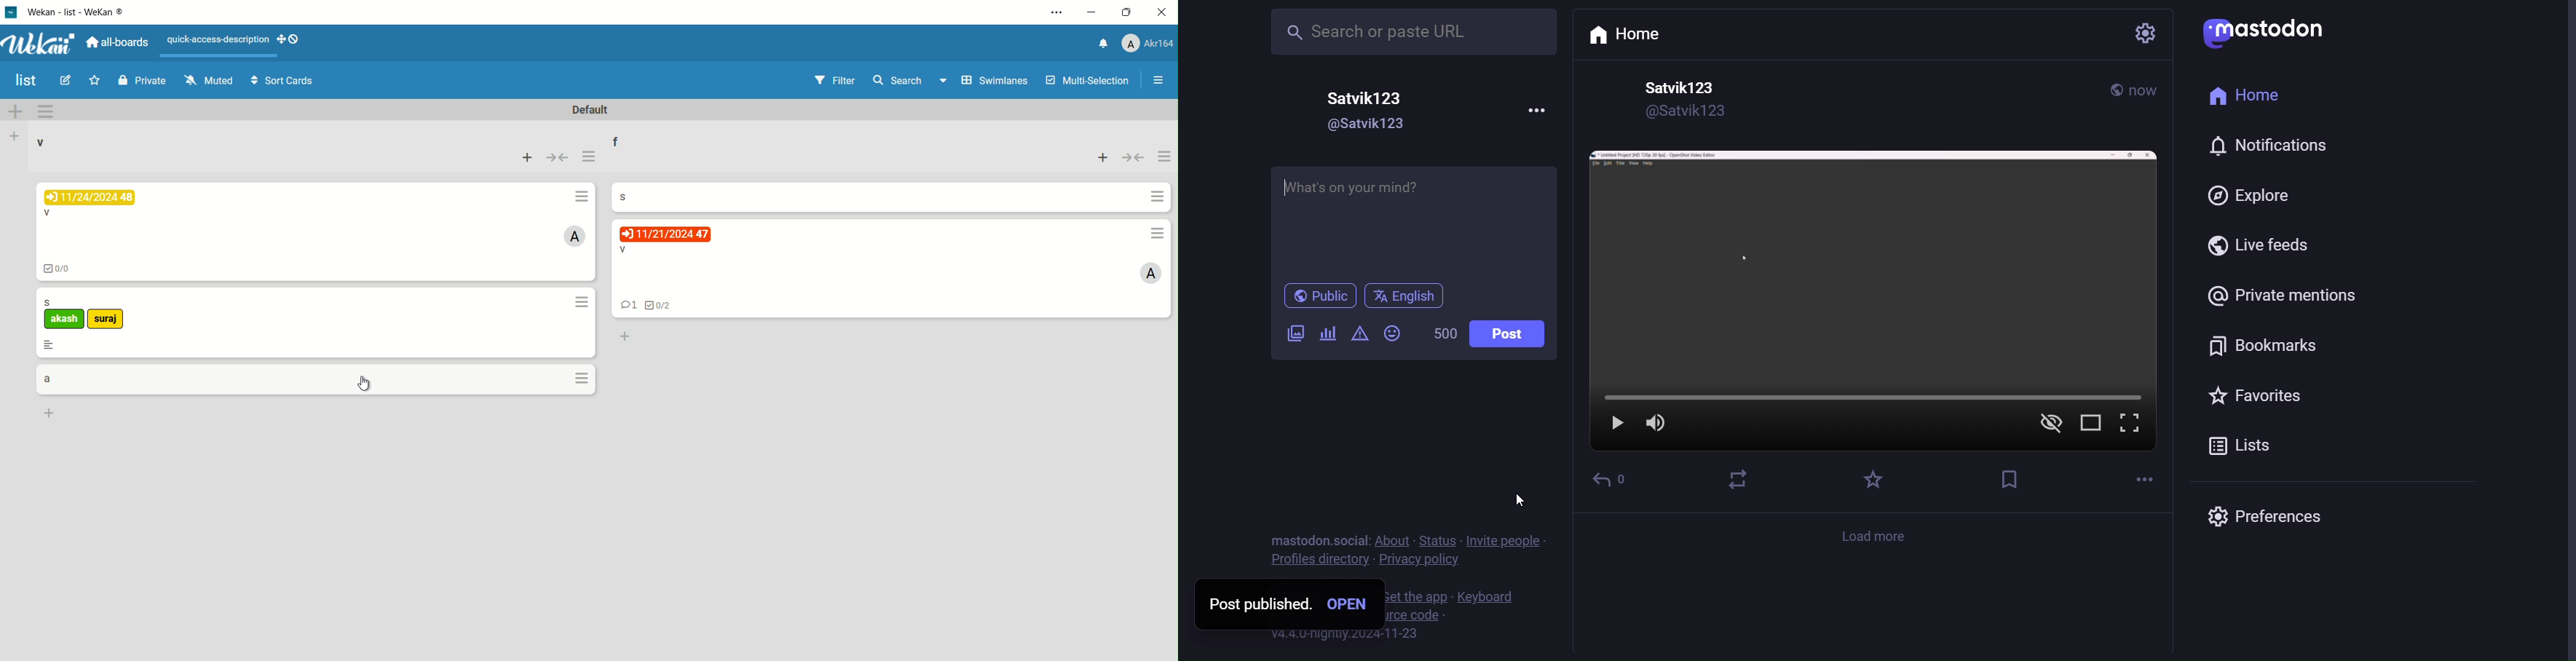 The width and height of the screenshot is (2576, 672). What do you see at coordinates (2110, 90) in the screenshot?
I see `public` at bounding box center [2110, 90].